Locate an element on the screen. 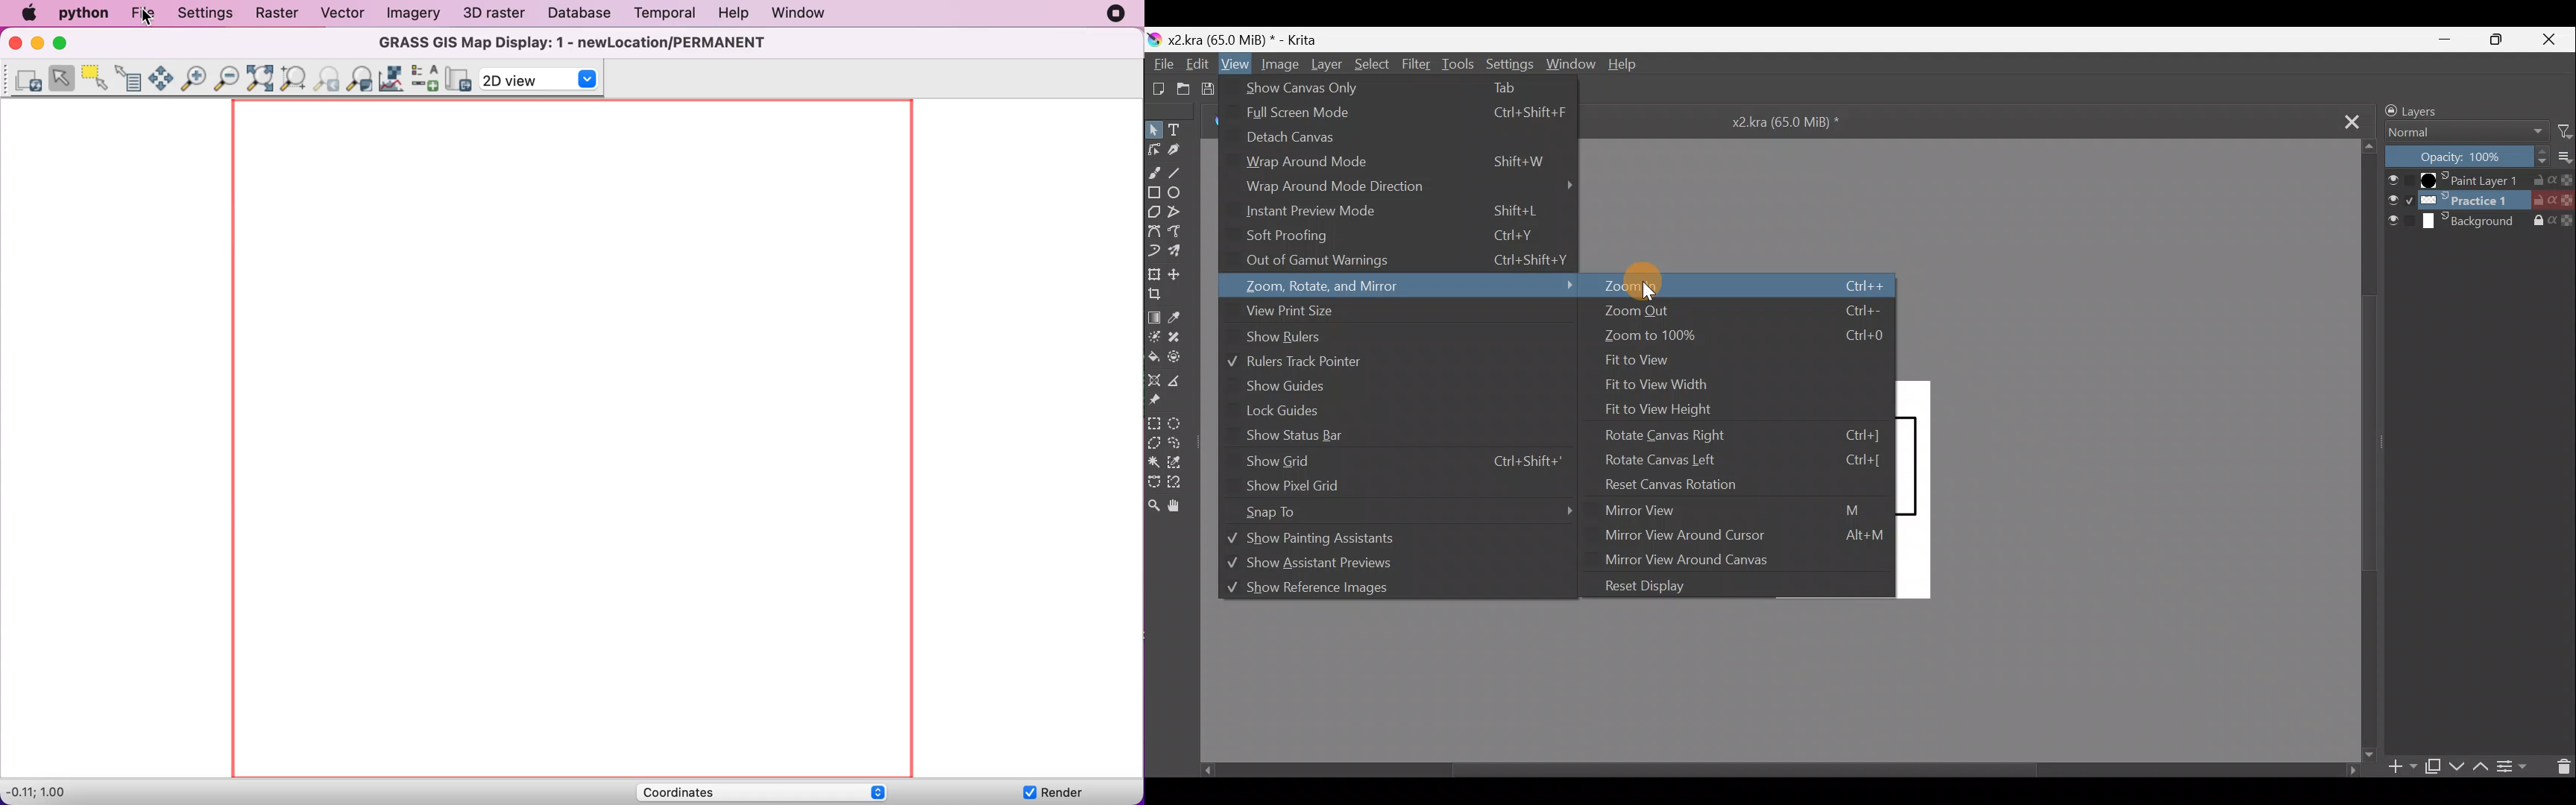  Edit shapes tool is located at coordinates (1154, 151).